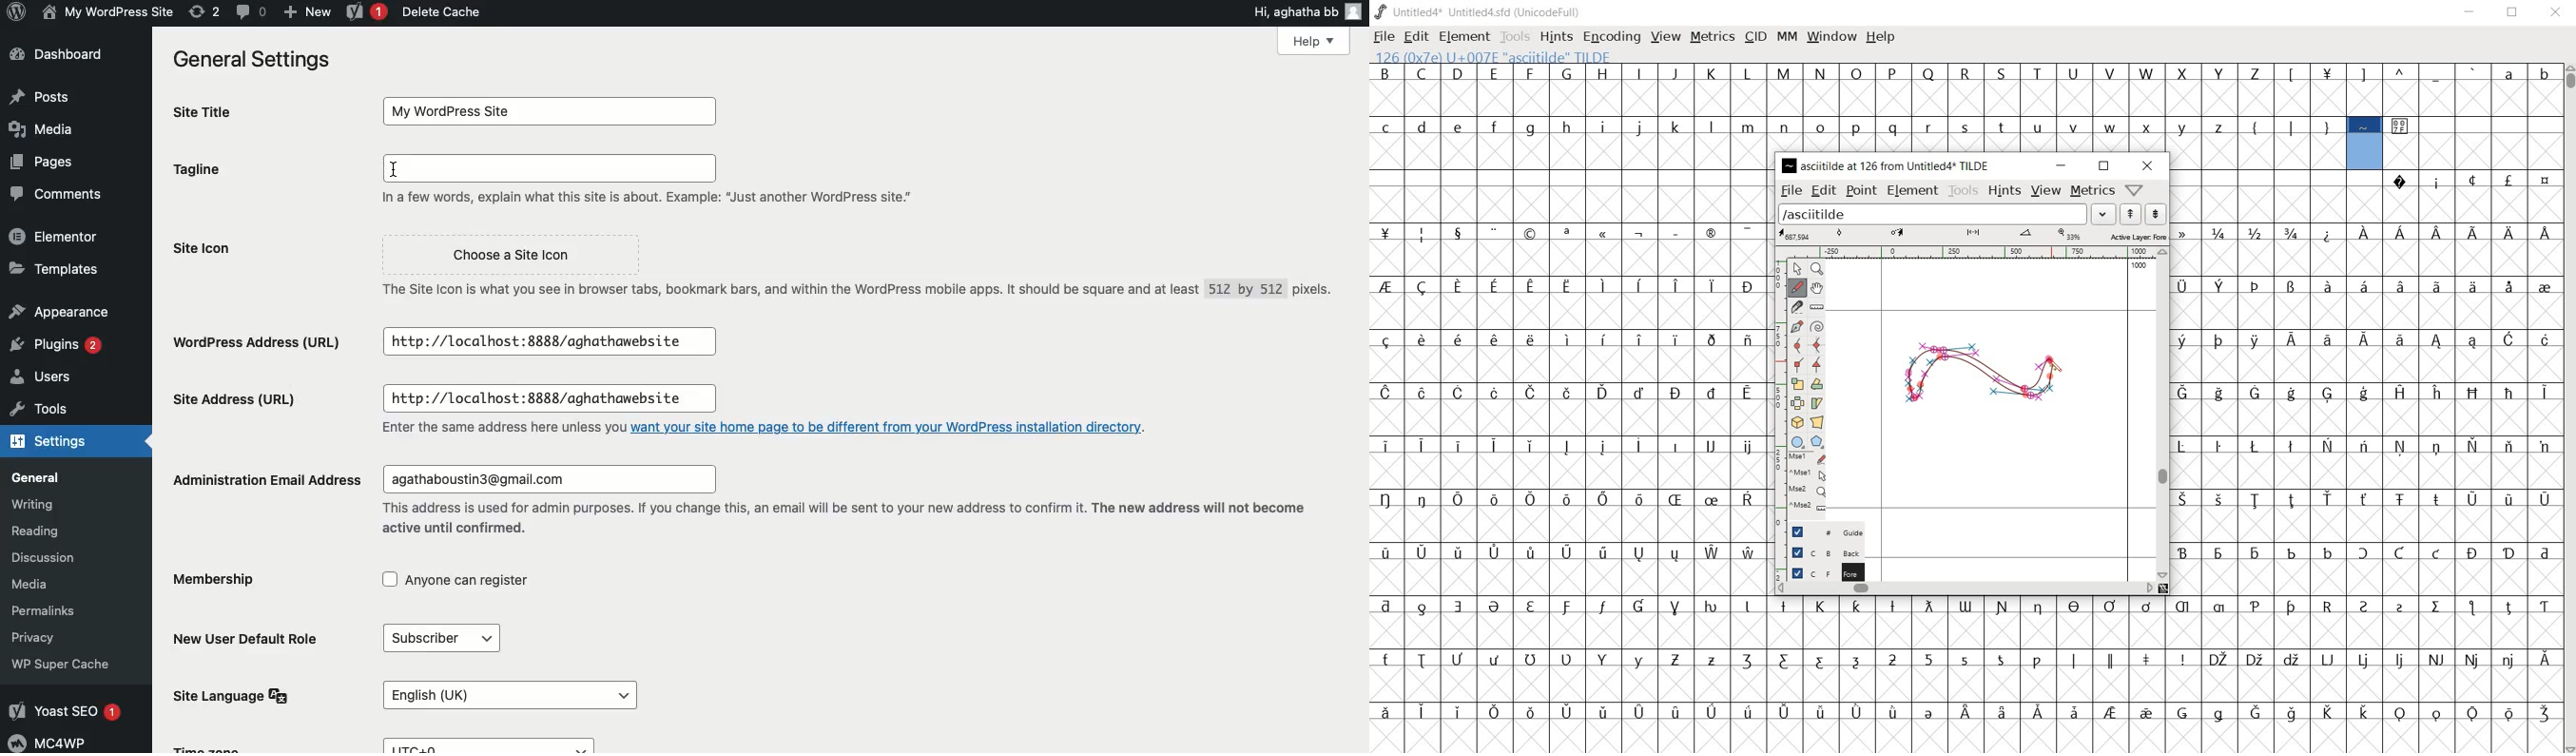 The height and width of the screenshot is (756, 2576). I want to click on flip the selection, so click(1798, 403).